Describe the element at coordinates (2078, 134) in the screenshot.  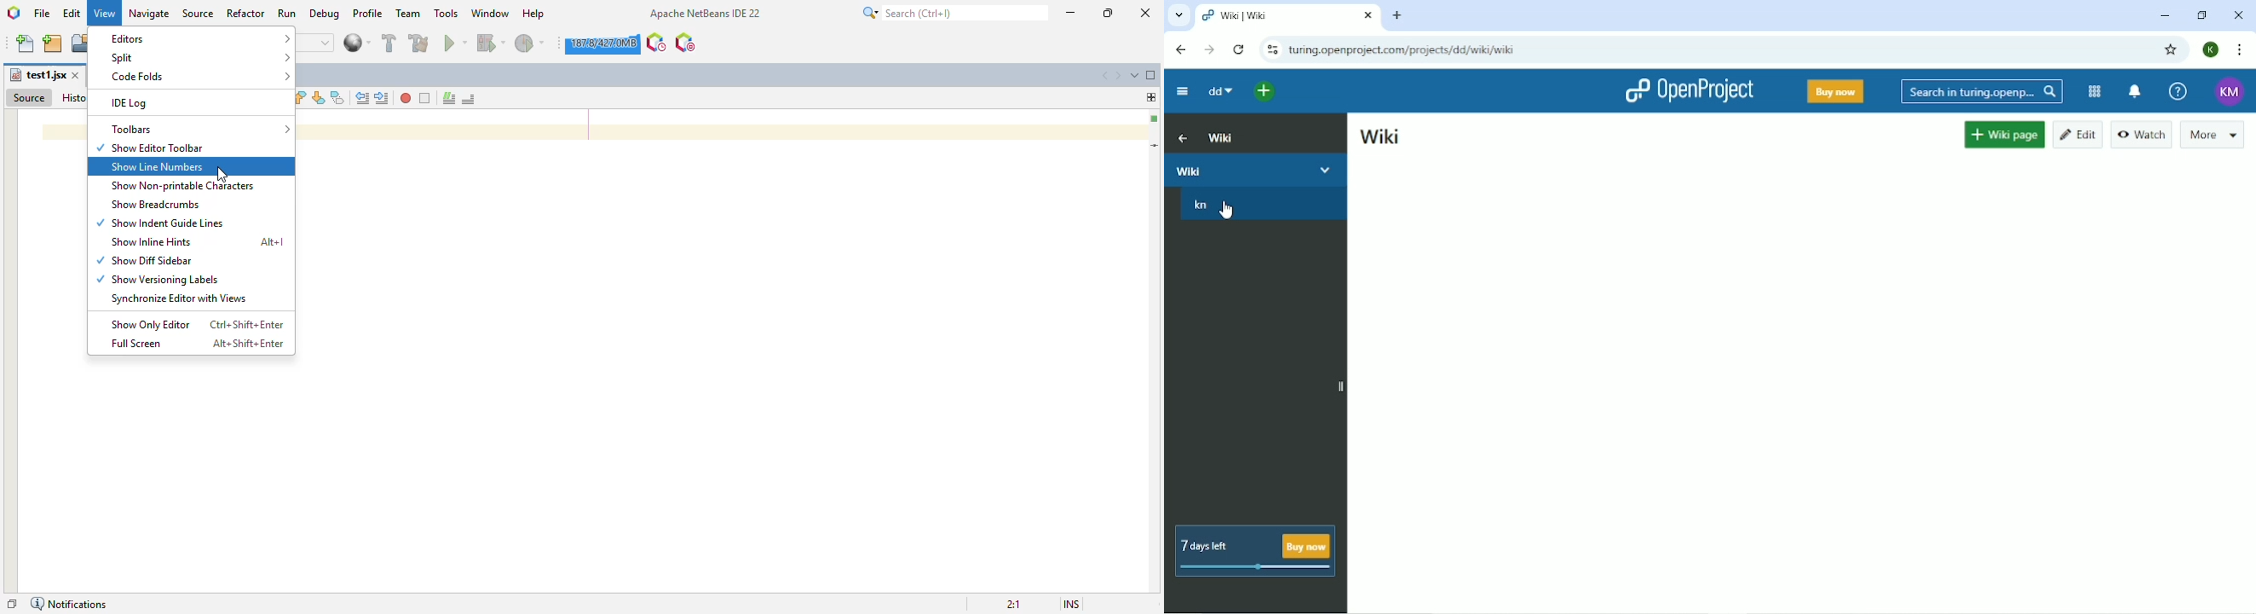
I see `Edit` at that location.